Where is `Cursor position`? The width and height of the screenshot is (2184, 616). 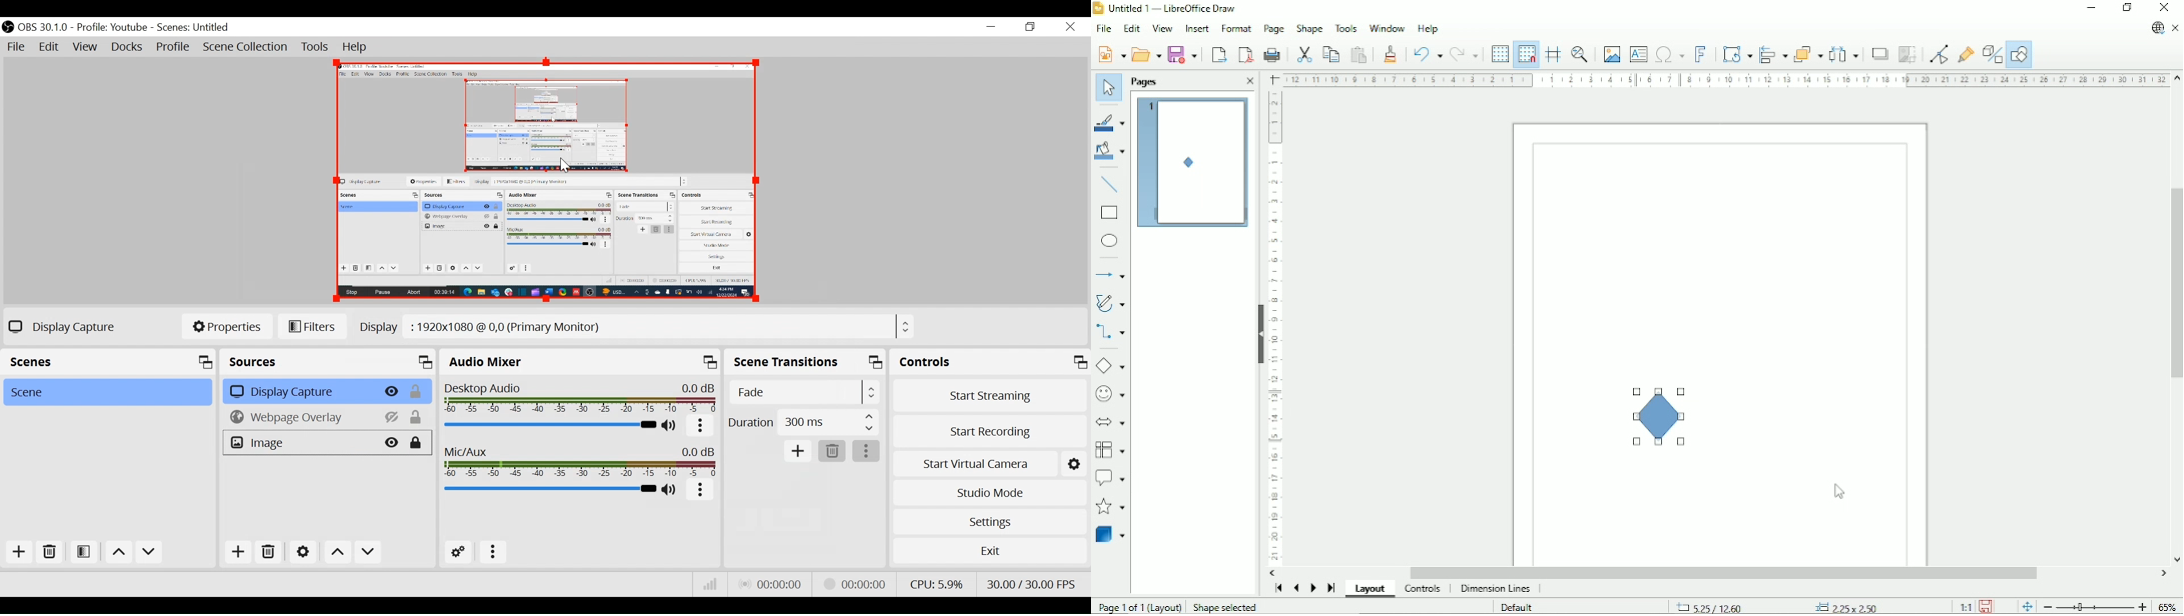
Cursor position is located at coordinates (1779, 606).